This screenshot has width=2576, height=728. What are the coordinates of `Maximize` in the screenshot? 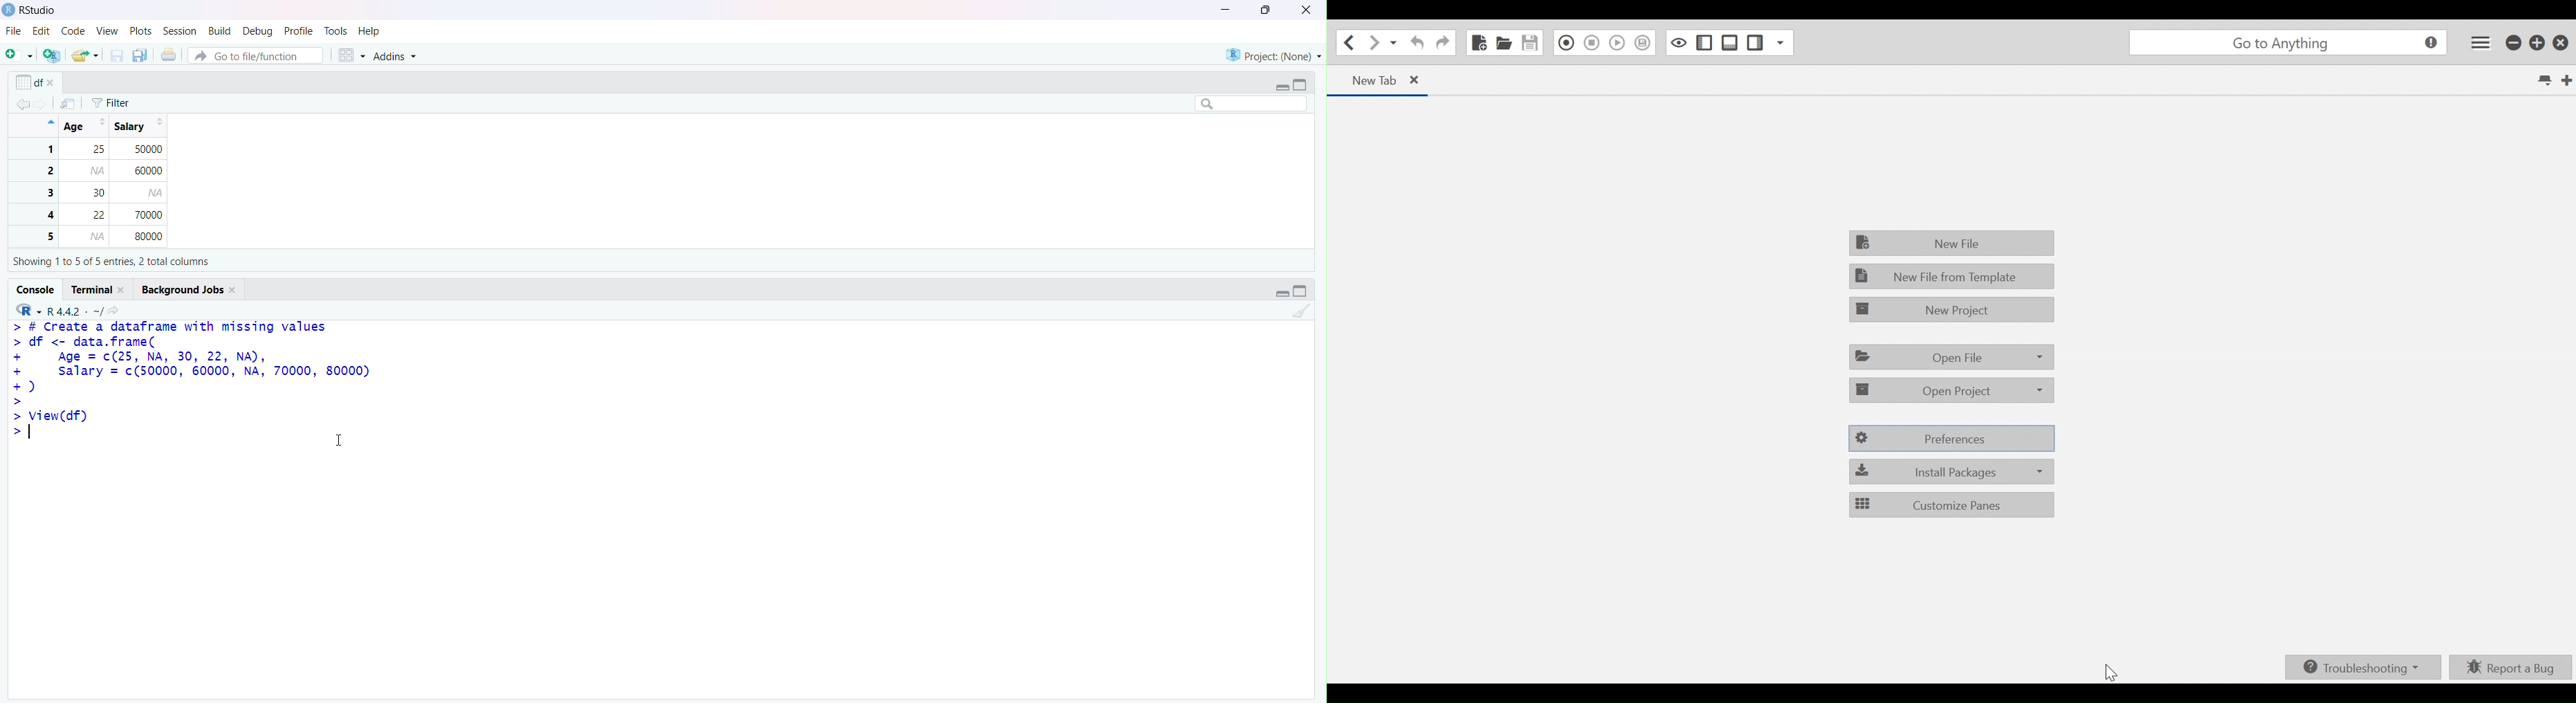 It's located at (1268, 10).